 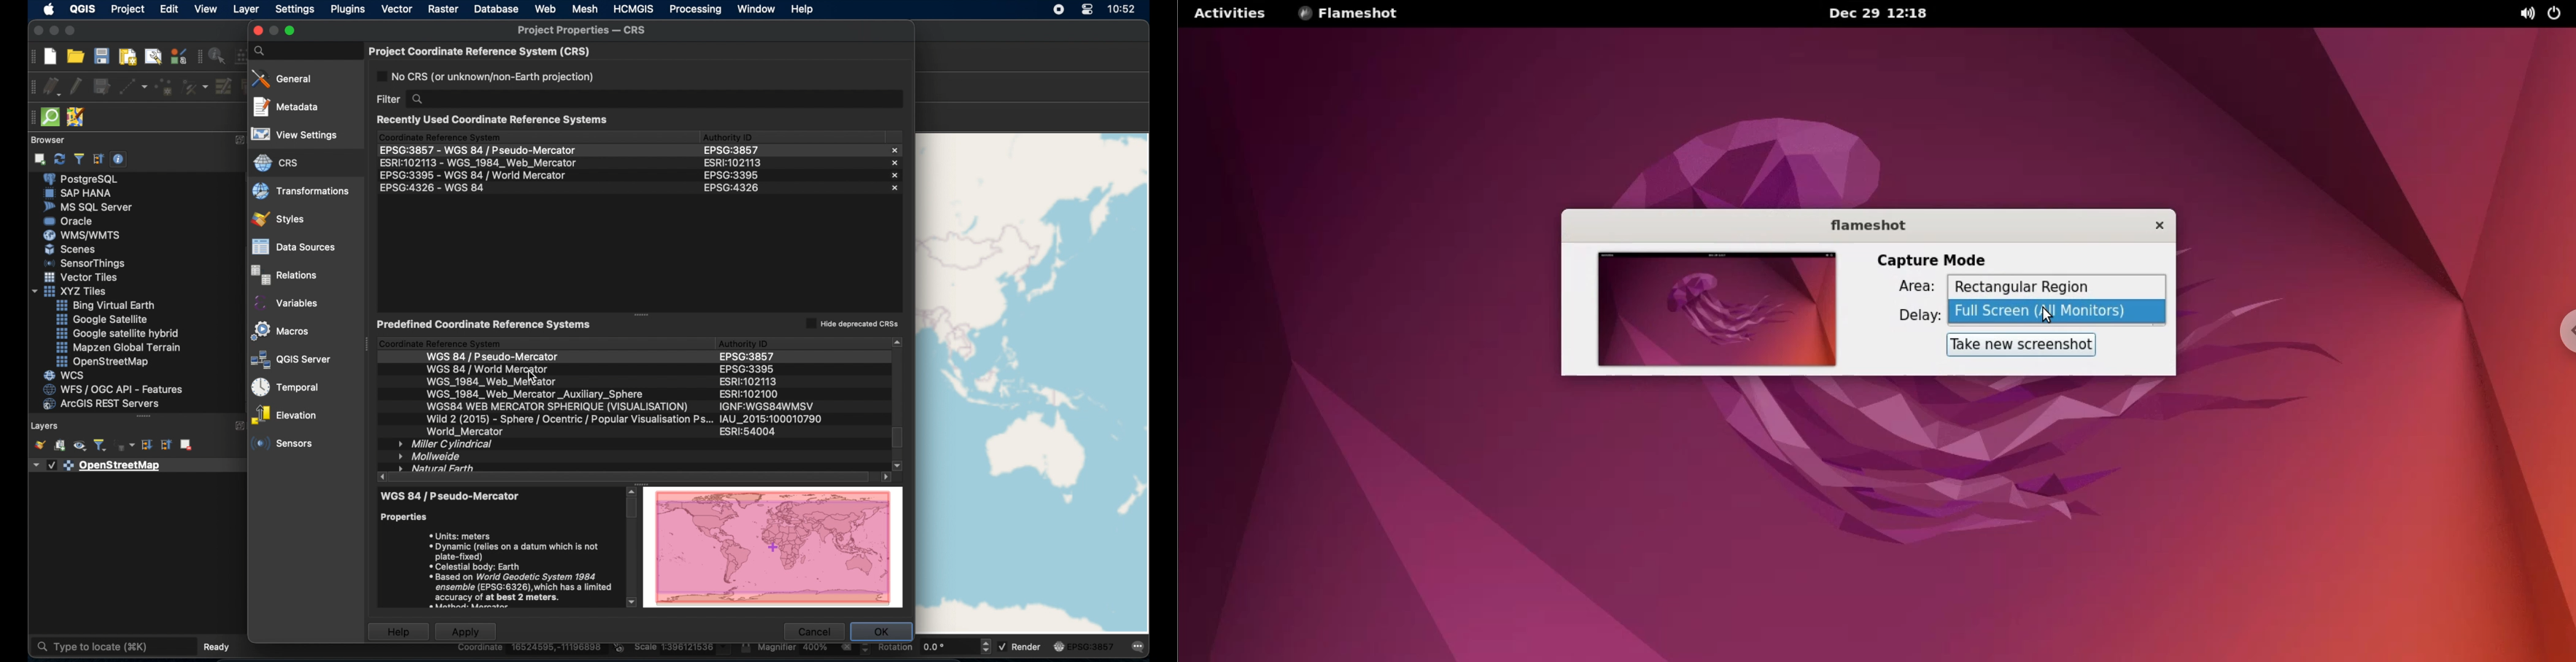 I want to click on digitizing toolbar, so click(x=29, y=88).